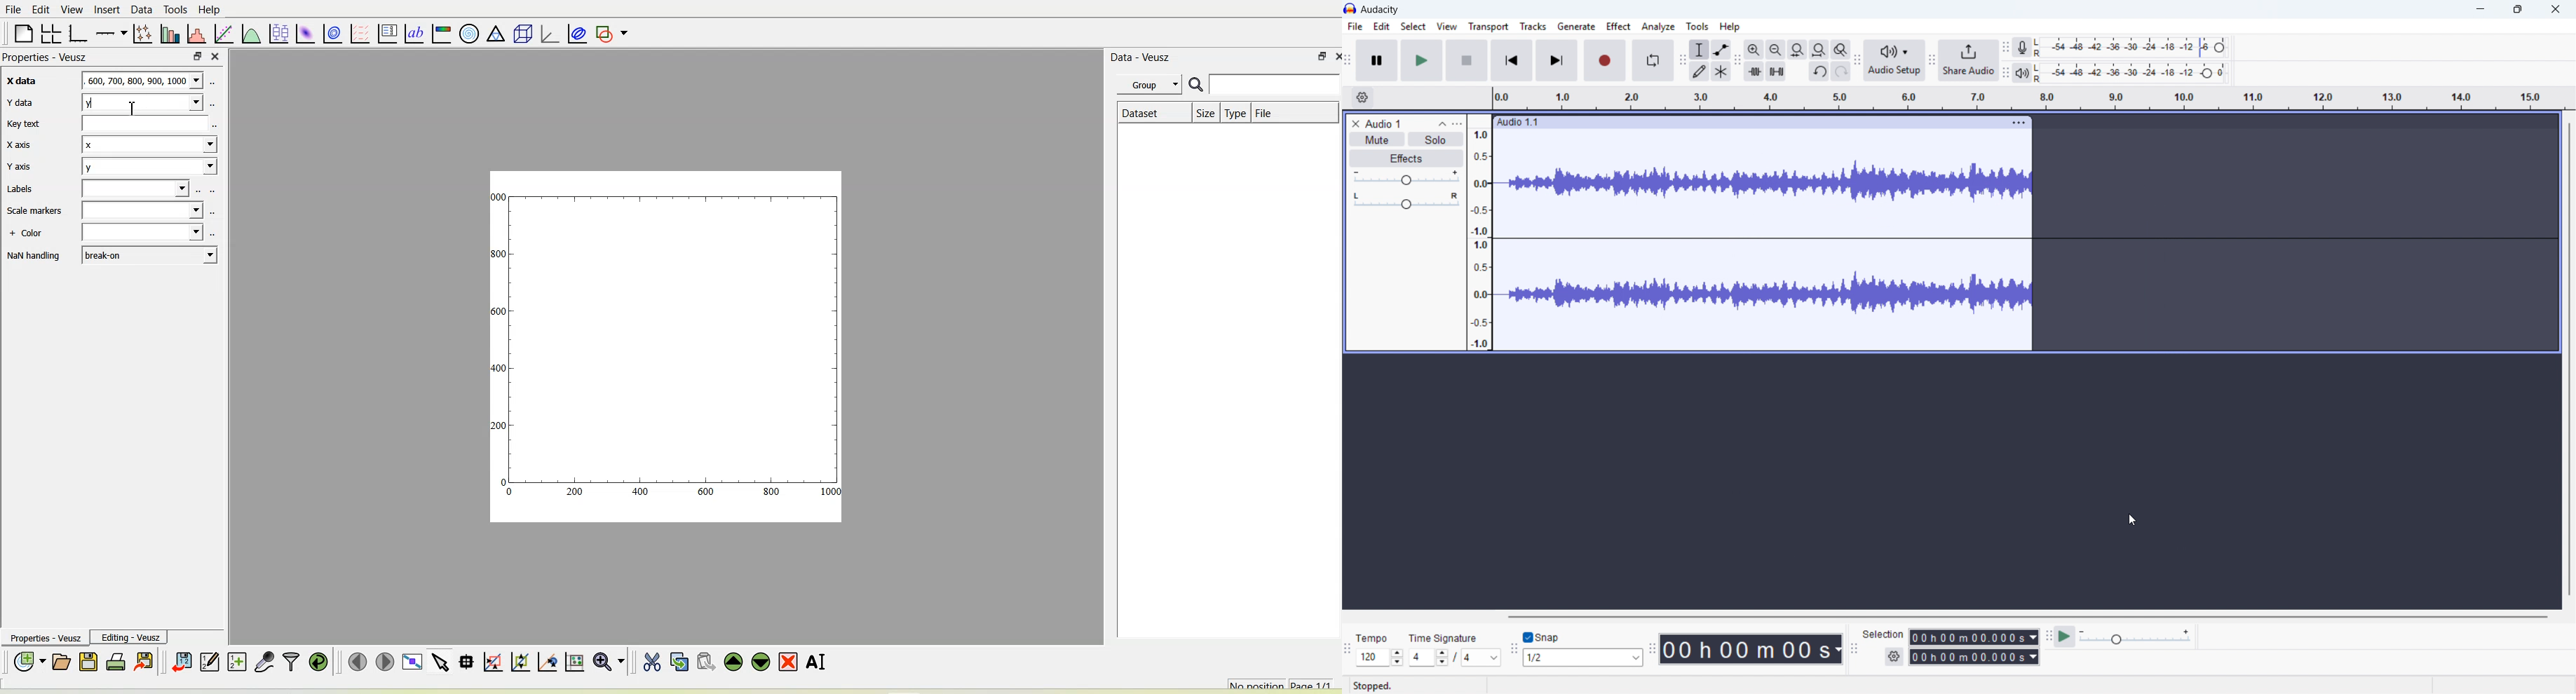 The width and height of the screenshot is (2576, 700). What do you see at coordinates (2021, 48) in the screenshot?
I see `Recording metre ` at bounding box center [2021, 48].